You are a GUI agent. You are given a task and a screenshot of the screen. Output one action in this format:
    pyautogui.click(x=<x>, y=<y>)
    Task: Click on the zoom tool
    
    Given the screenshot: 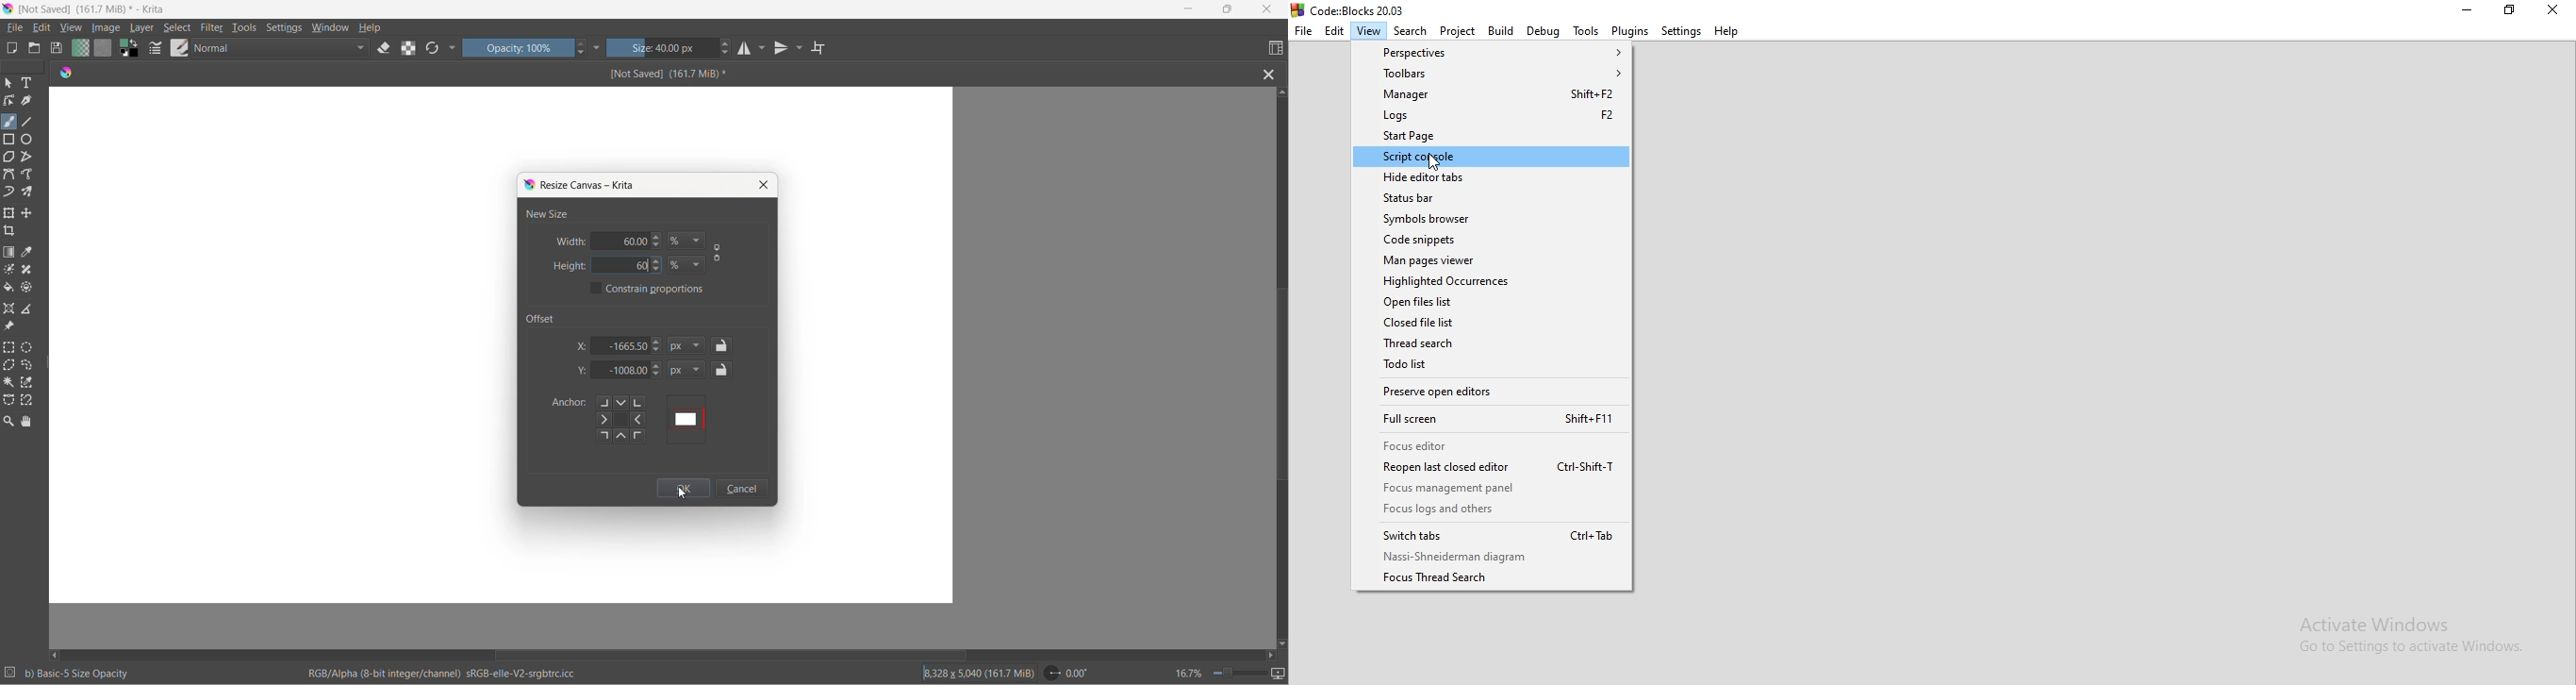 What is the action you would take?
    pyautogui.click(x=11, y=421)
    